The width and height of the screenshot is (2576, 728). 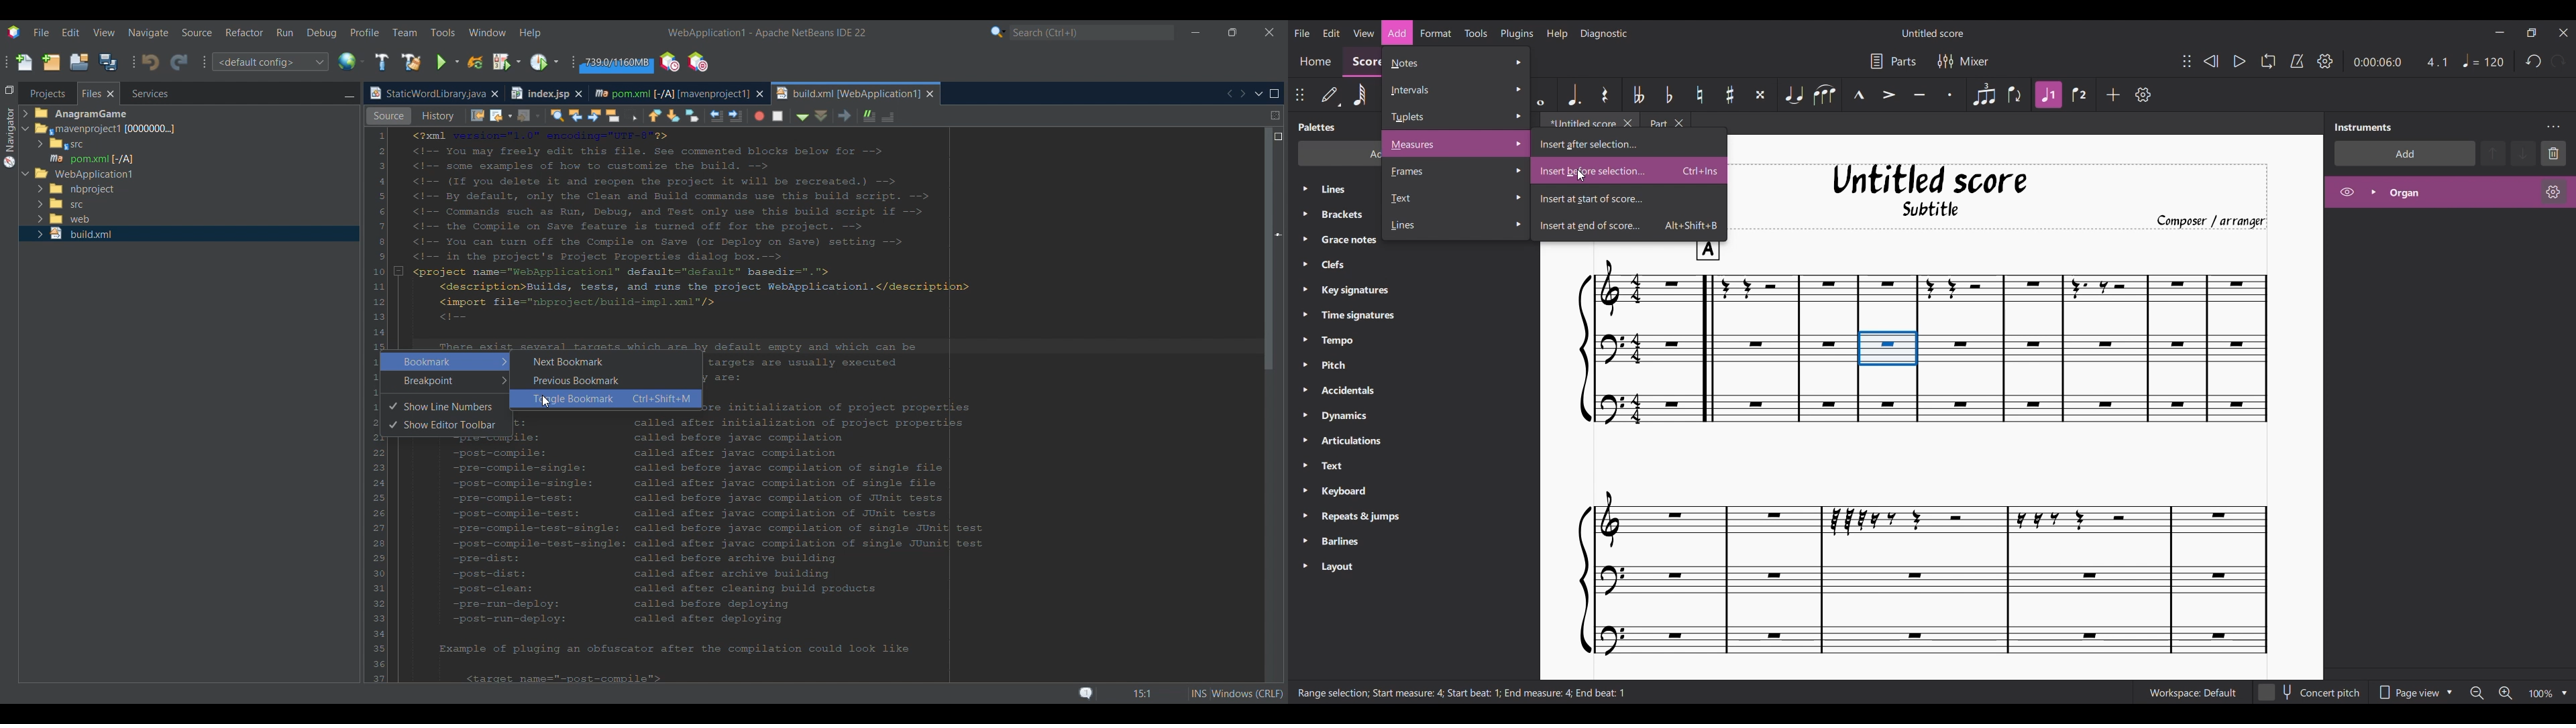 I want to click on Add menu highlighted, so click(x=1397, y=34).